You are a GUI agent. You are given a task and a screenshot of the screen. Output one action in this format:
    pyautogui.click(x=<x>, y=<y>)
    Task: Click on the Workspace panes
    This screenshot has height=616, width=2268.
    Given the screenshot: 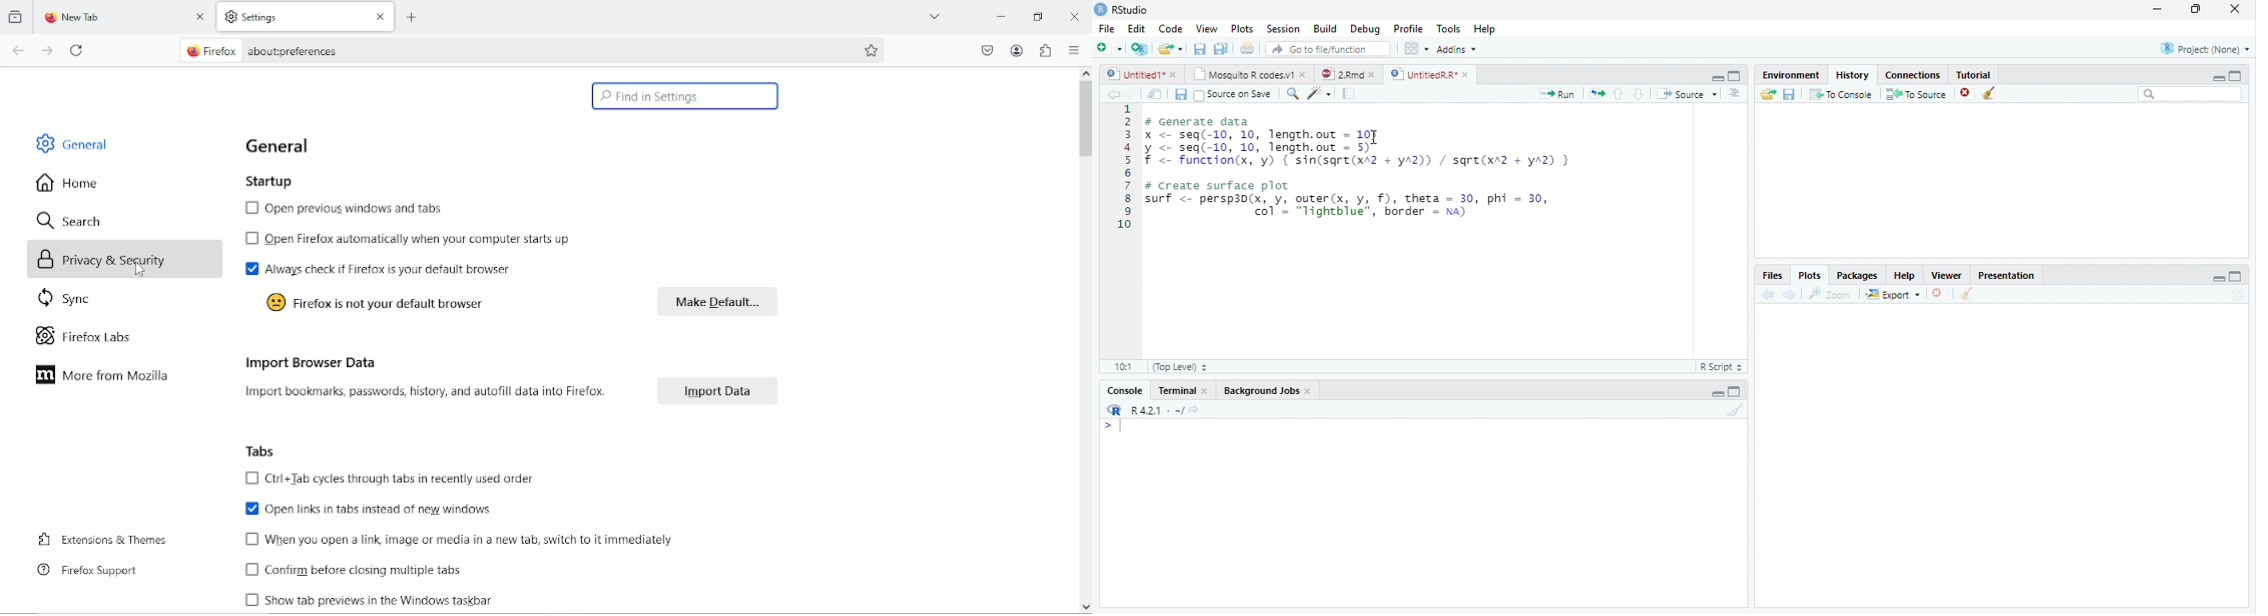 What is the action you would take?
    pyautogui.click(x=1415, y=48)
    